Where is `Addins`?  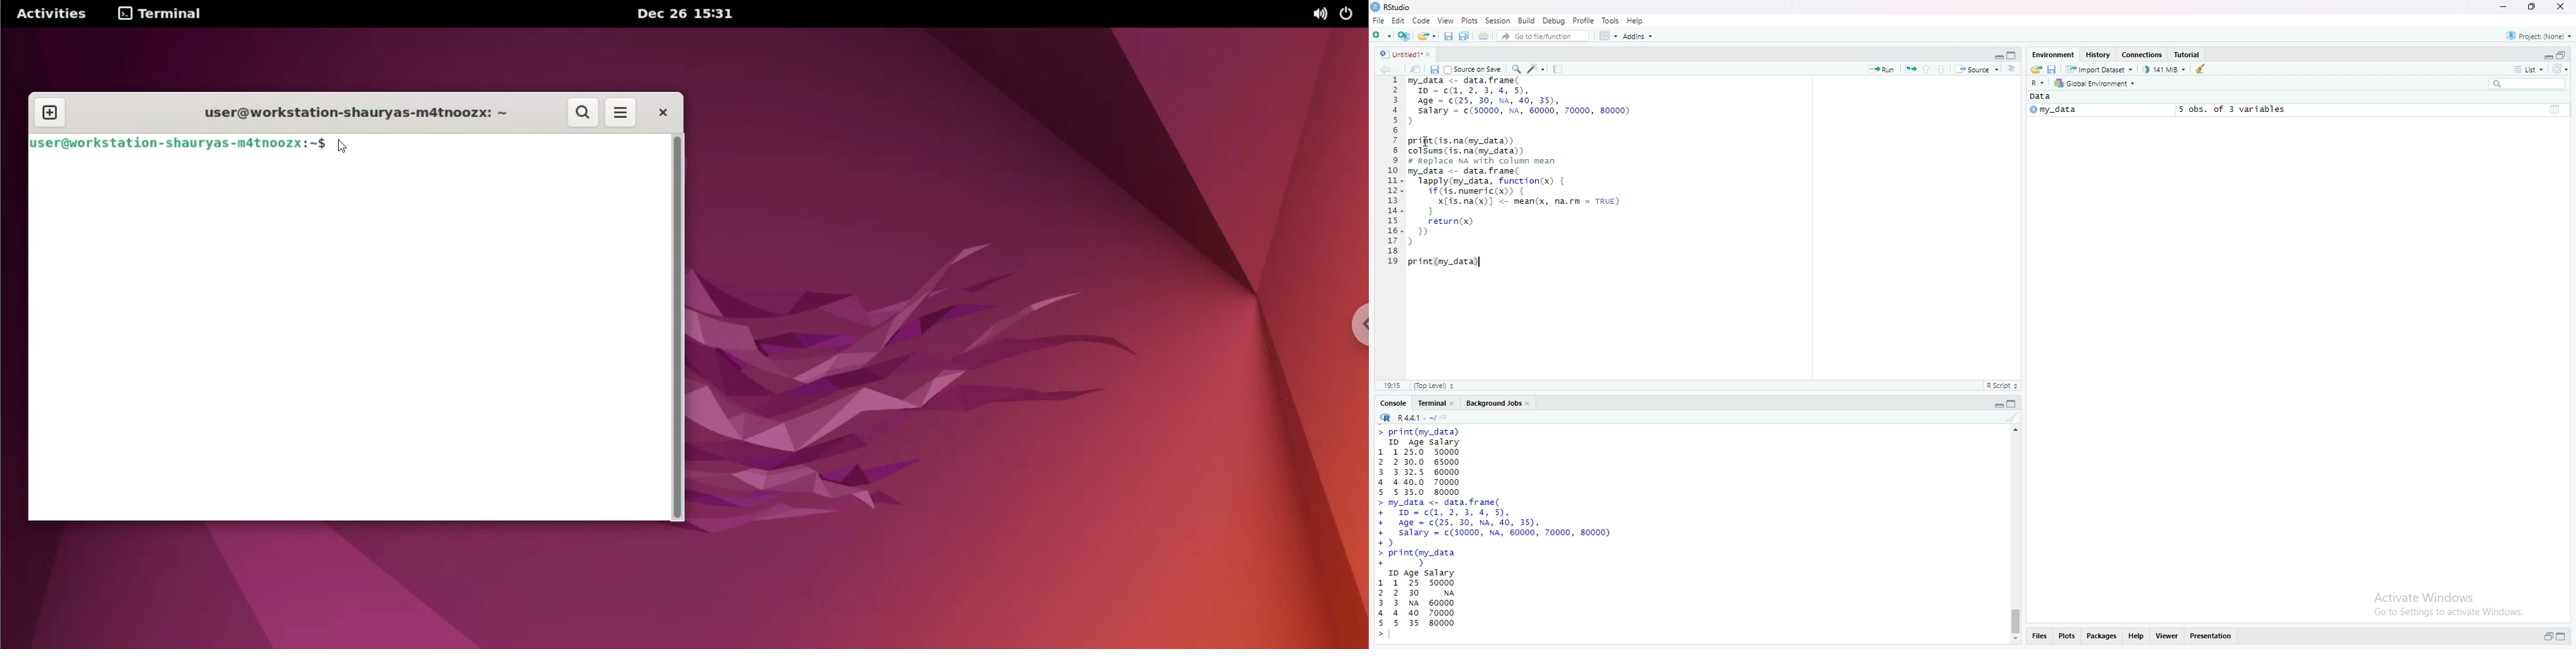
Addins is located at coordinates (1639, 37).